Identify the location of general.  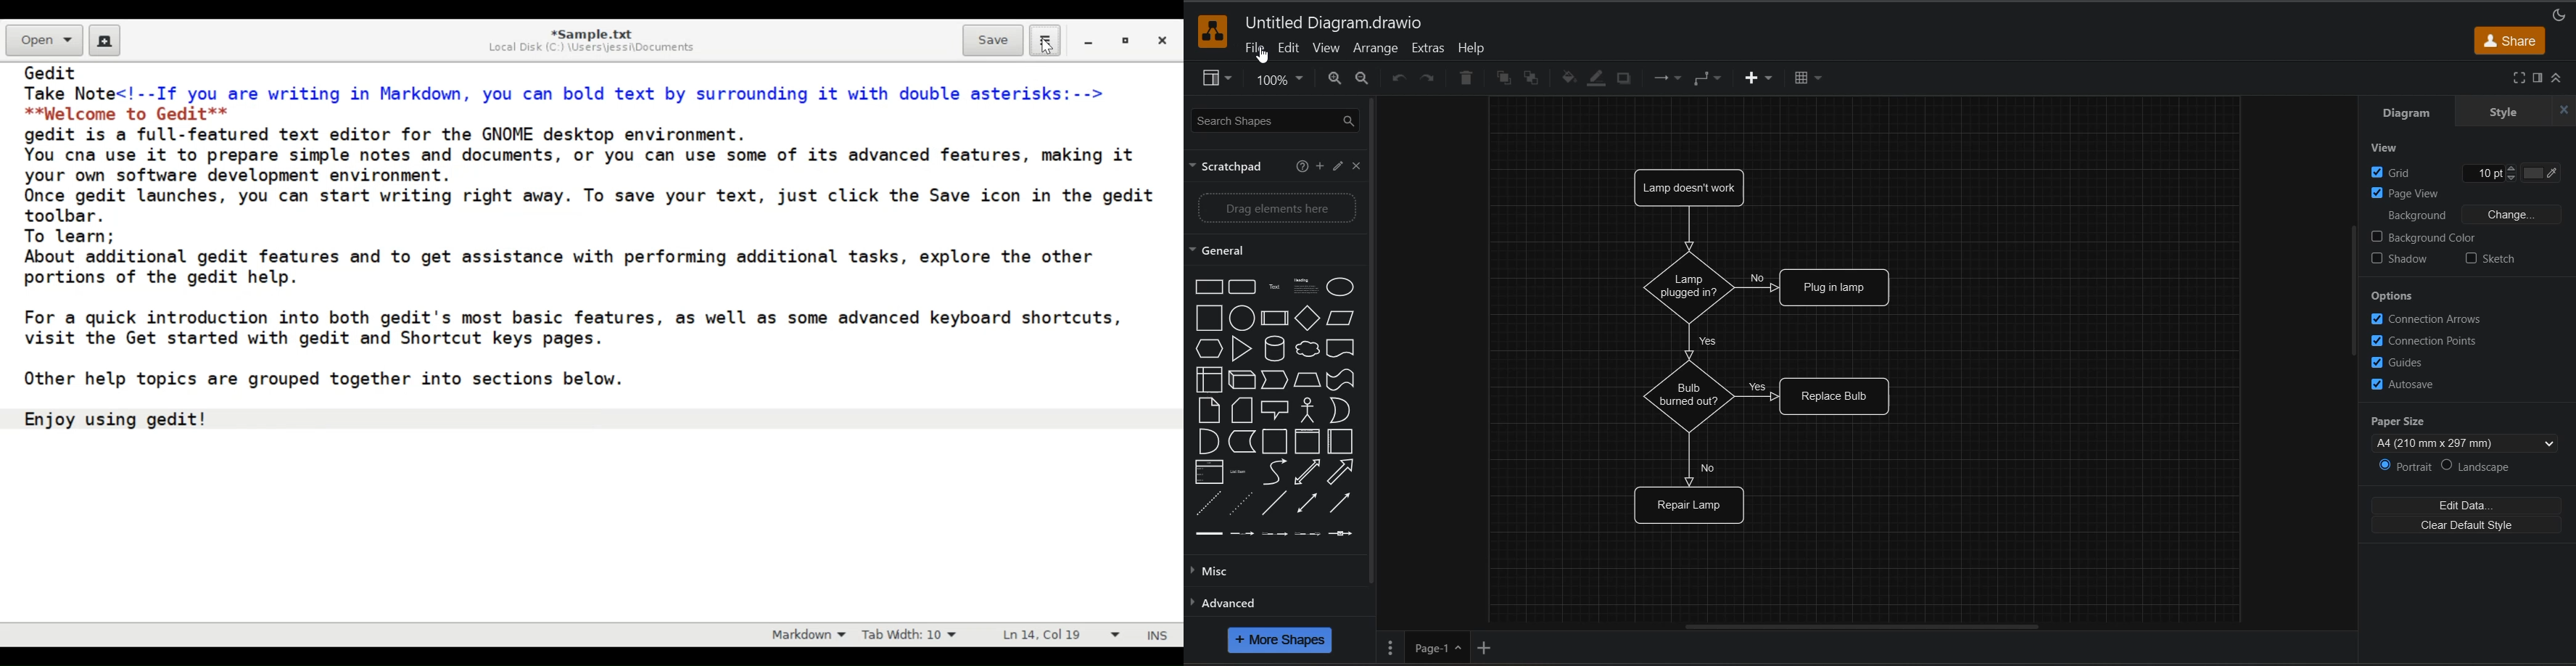
(1260, 250).